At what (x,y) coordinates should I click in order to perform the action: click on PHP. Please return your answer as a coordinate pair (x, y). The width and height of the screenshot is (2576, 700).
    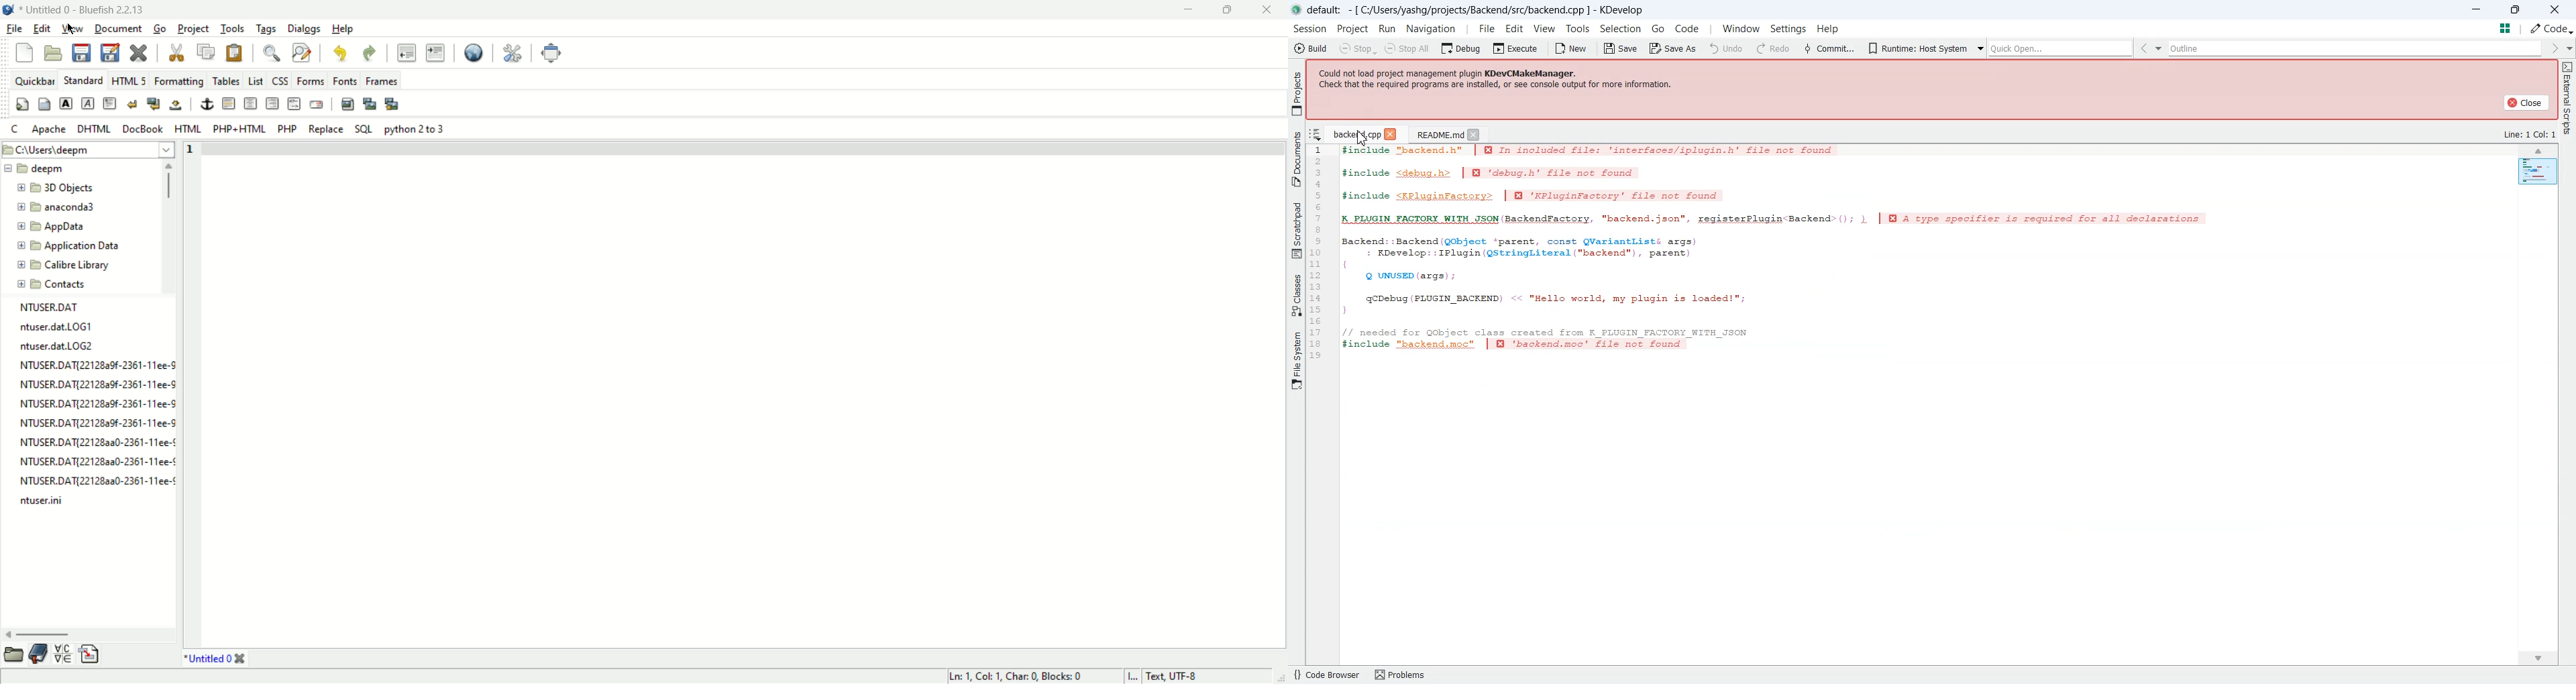
    Looking at the image, I should click on (288, 127).